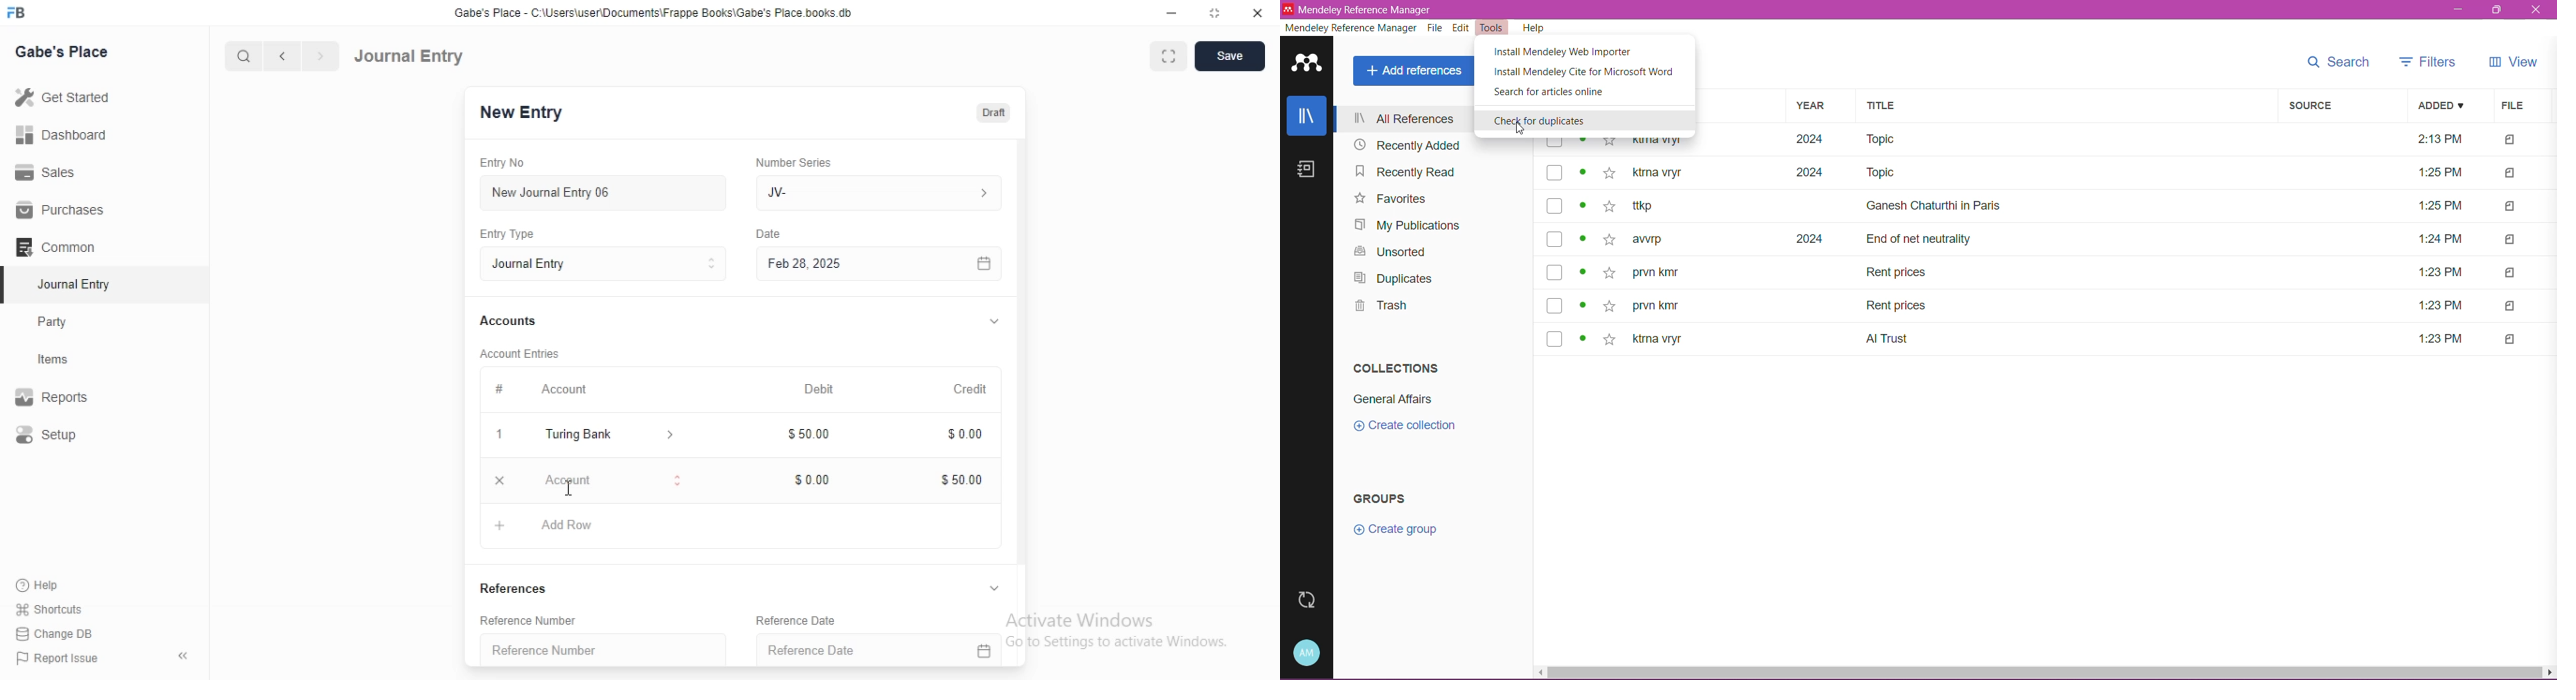 The height and width of the screenshot is (700, 2576). Describe the element at coordinates (1585, 120) in the screenshot. I see `Check for Duplicates` at that location.